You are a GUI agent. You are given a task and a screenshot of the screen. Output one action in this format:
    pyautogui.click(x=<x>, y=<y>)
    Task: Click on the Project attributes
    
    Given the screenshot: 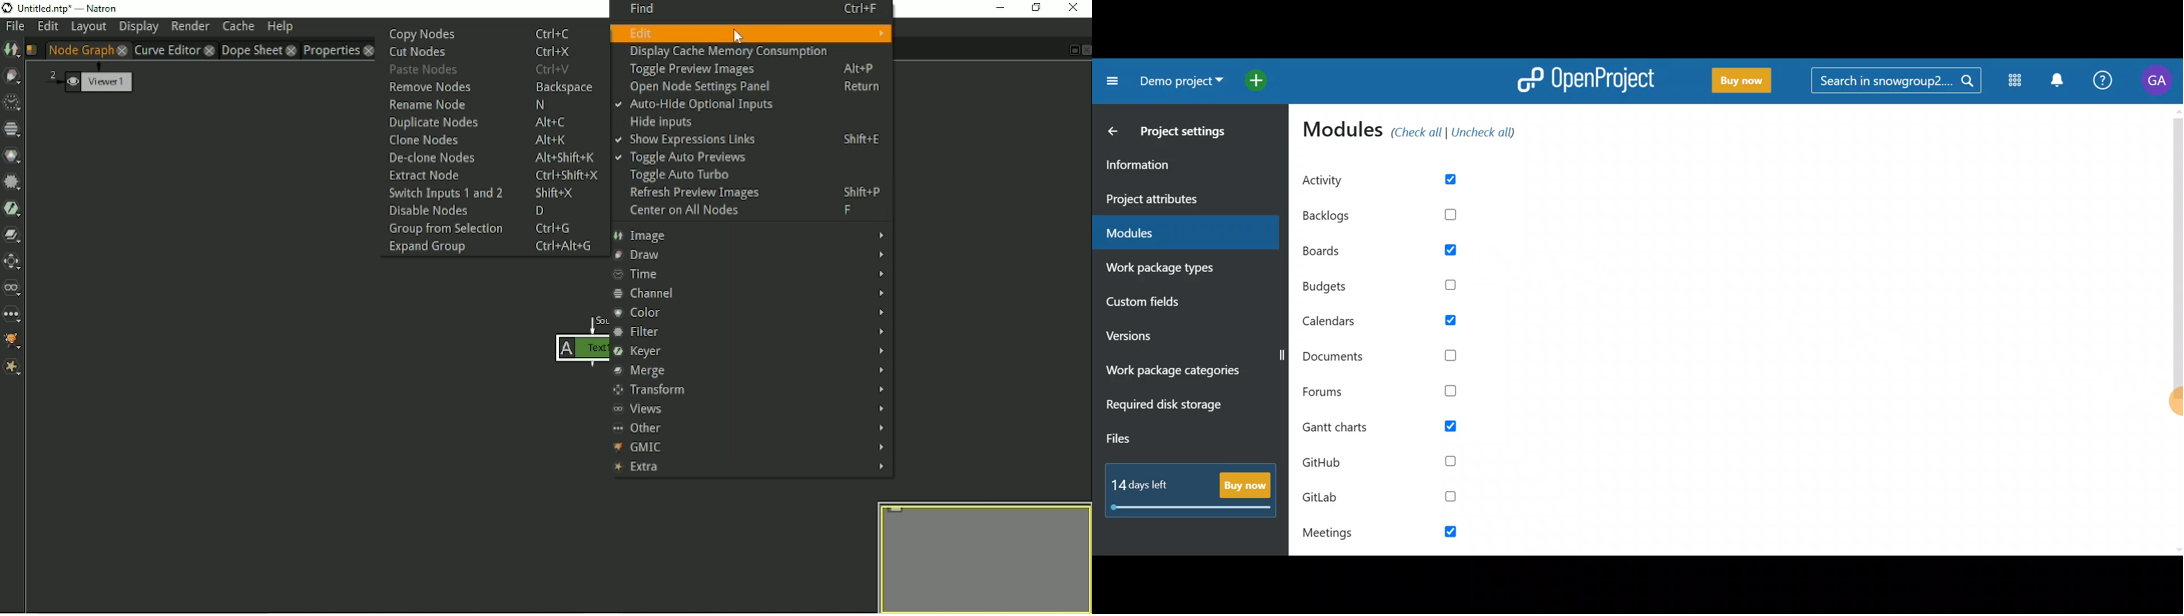 What is the action you would take?
    pyautogui.click(x=1182, y=200)
    